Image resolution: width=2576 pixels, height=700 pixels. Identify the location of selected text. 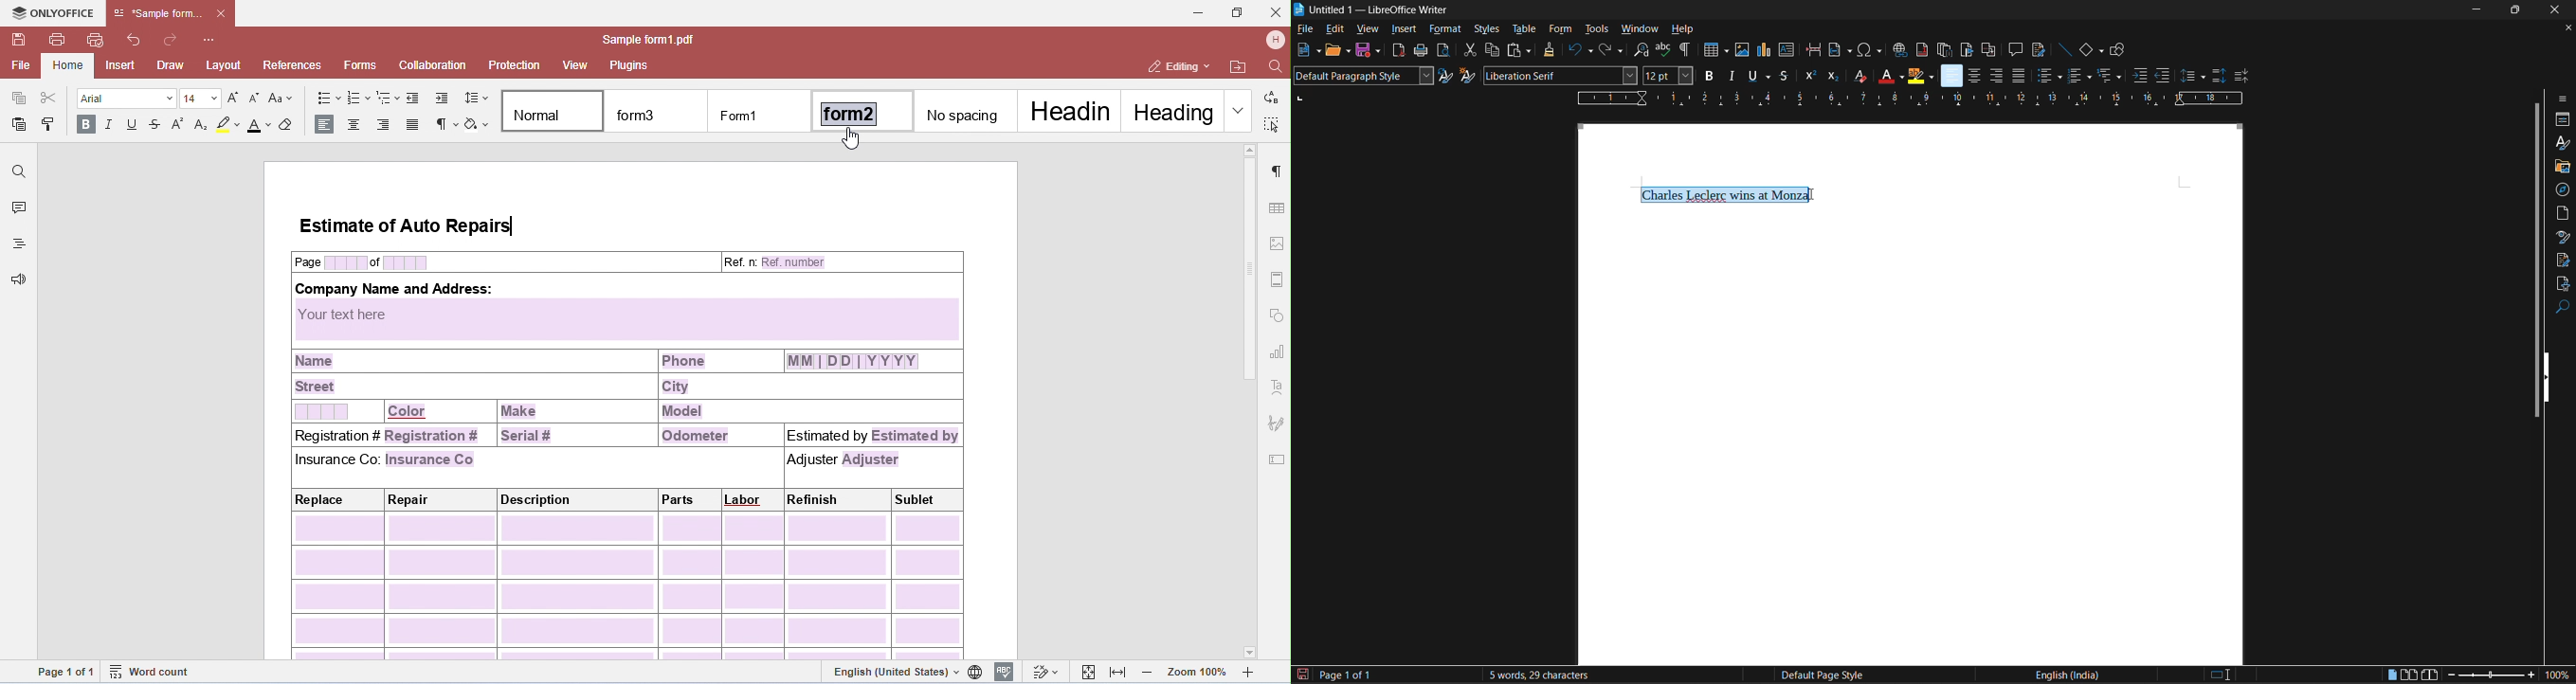
(1727, 195).